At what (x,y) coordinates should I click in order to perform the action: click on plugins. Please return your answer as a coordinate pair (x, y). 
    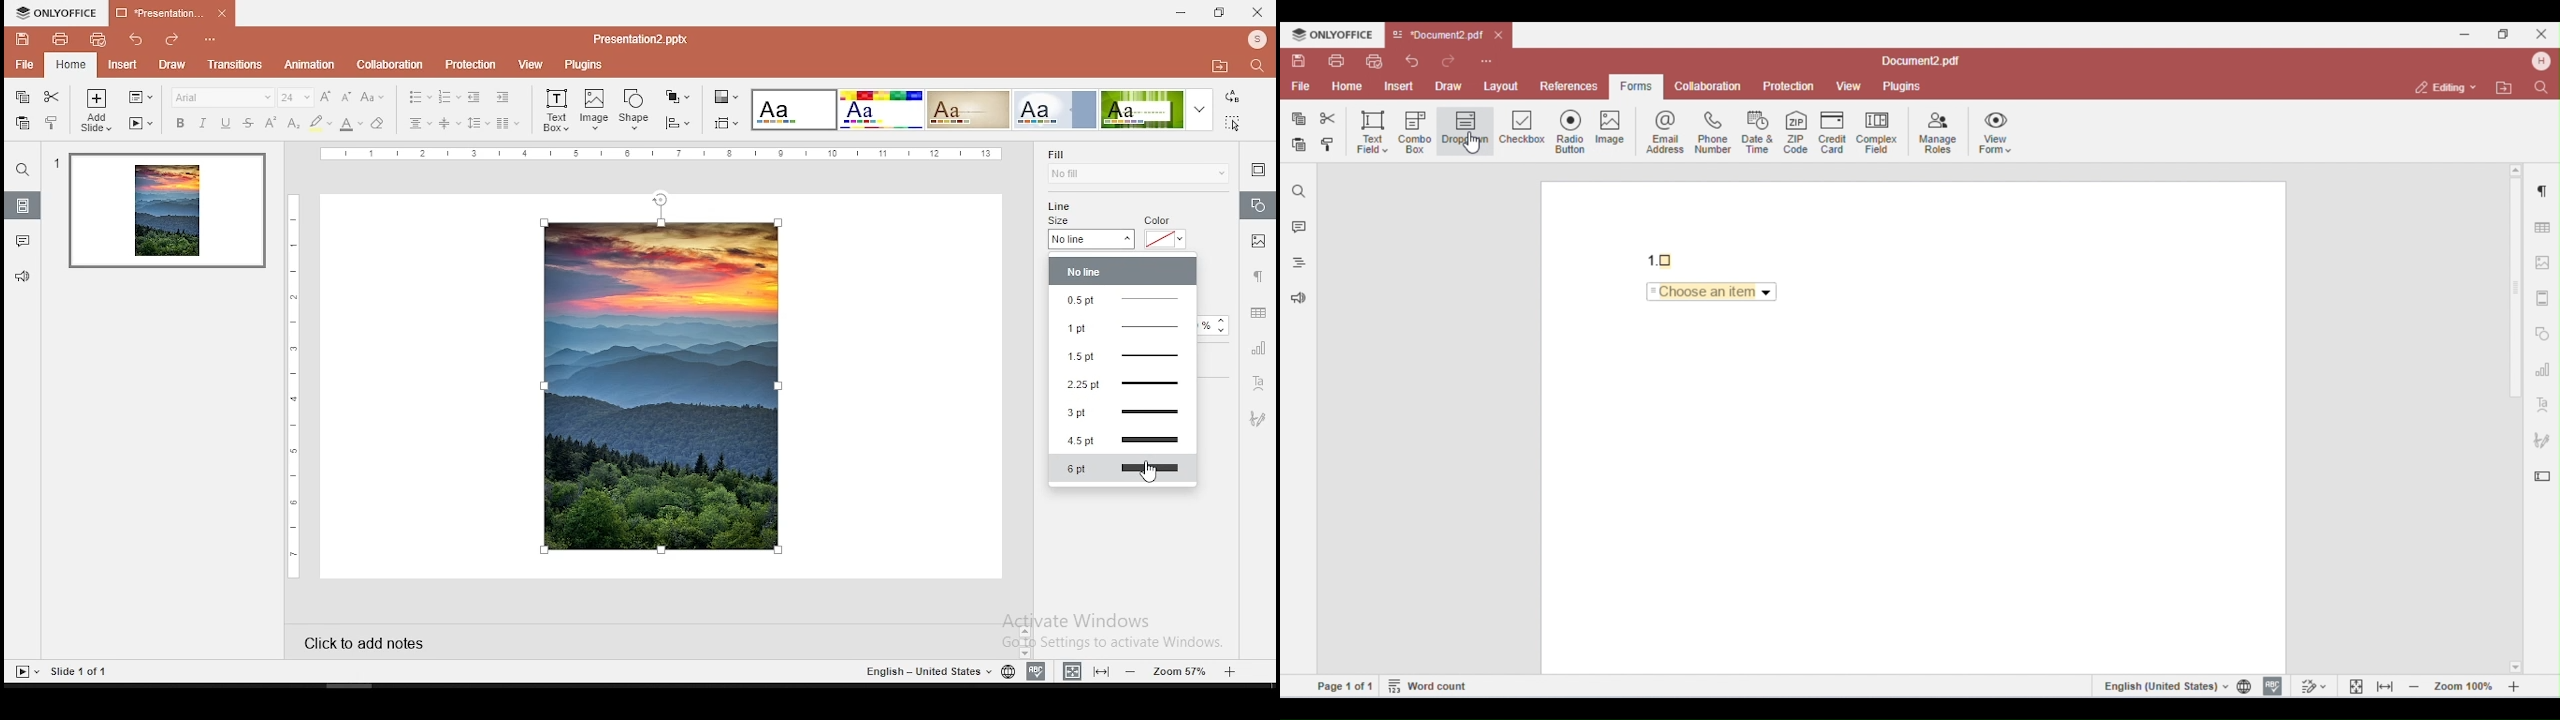
    Looking at the image, I should click on (588, 64).